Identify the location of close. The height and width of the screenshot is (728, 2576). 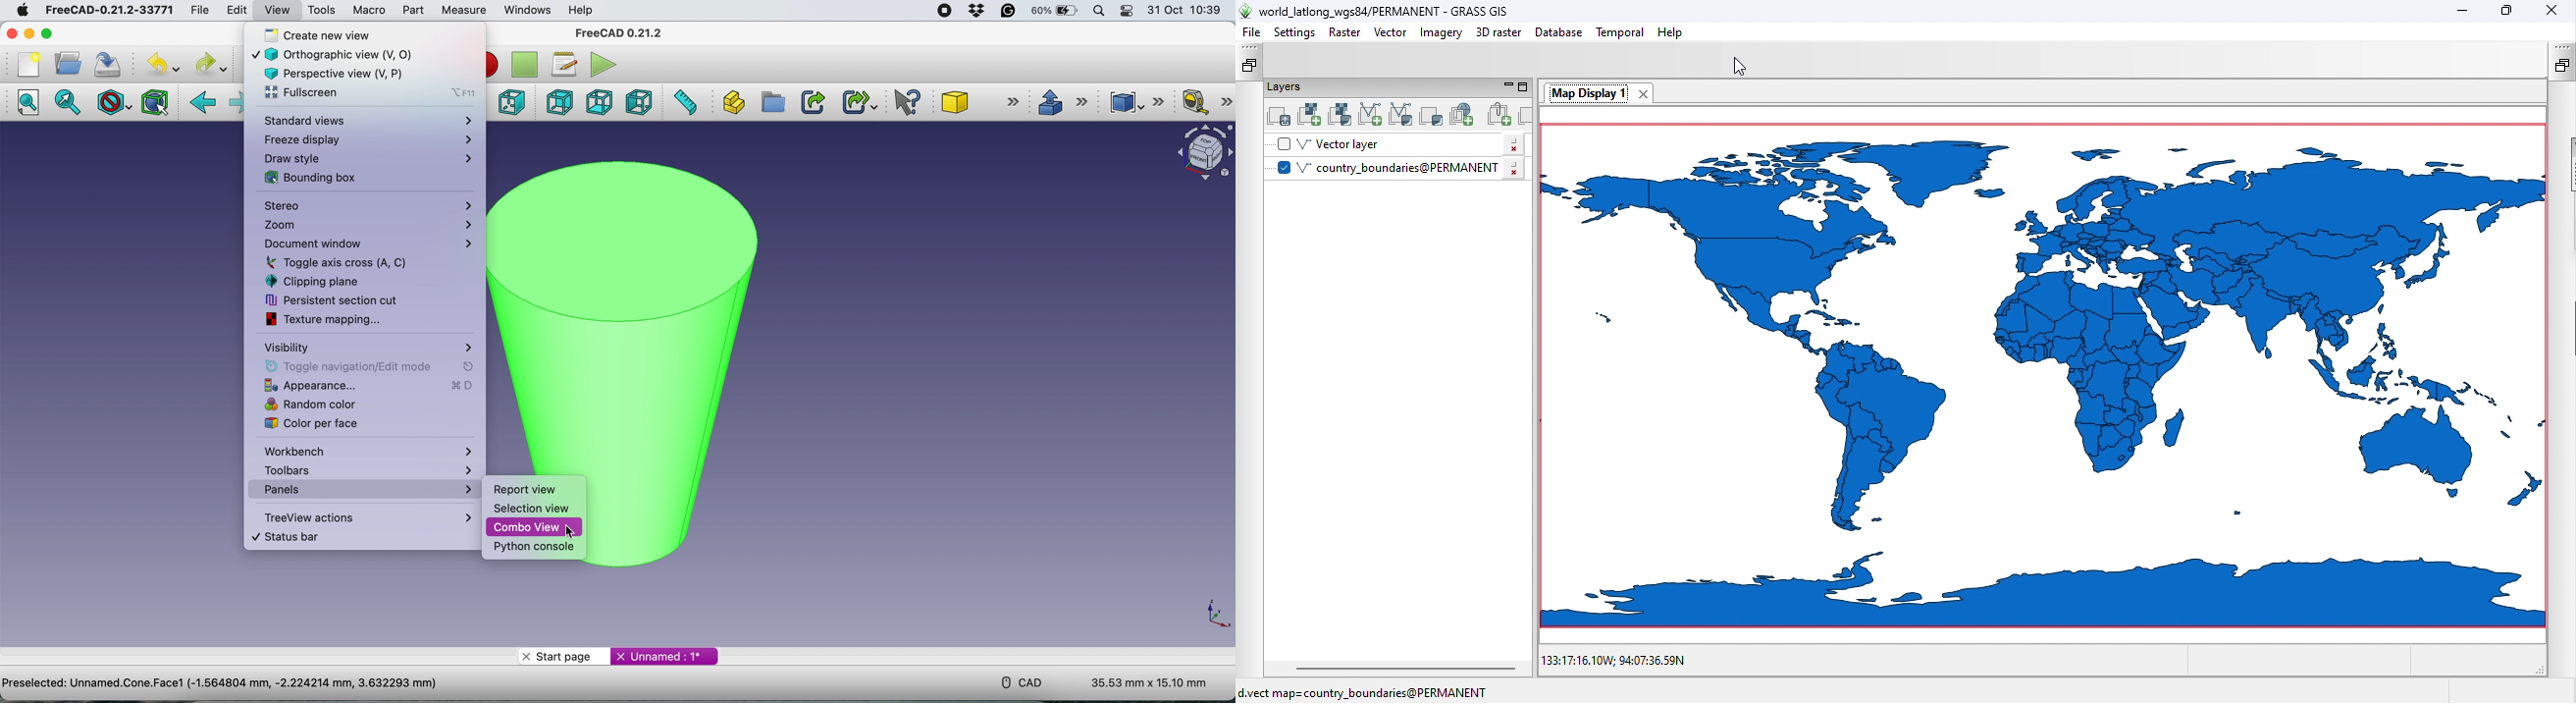
(13, 34).